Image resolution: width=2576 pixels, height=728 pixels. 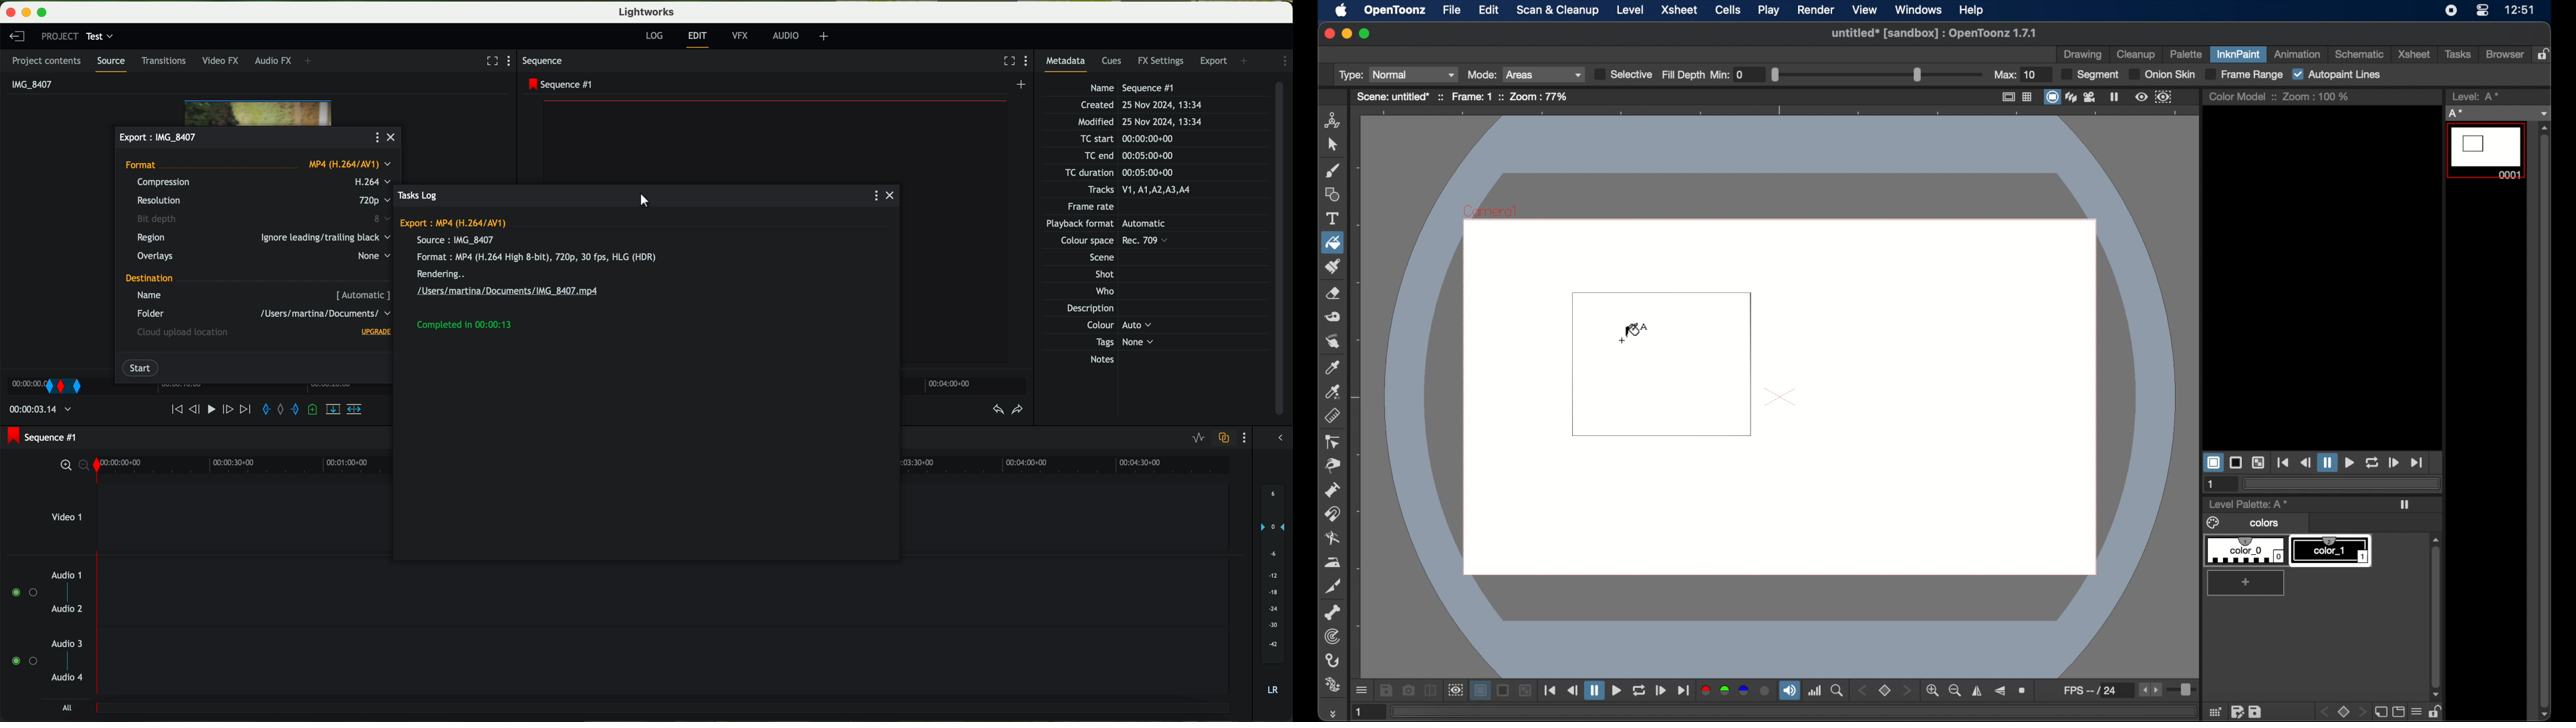 I want to click on edit, so click(x=699, y=39).